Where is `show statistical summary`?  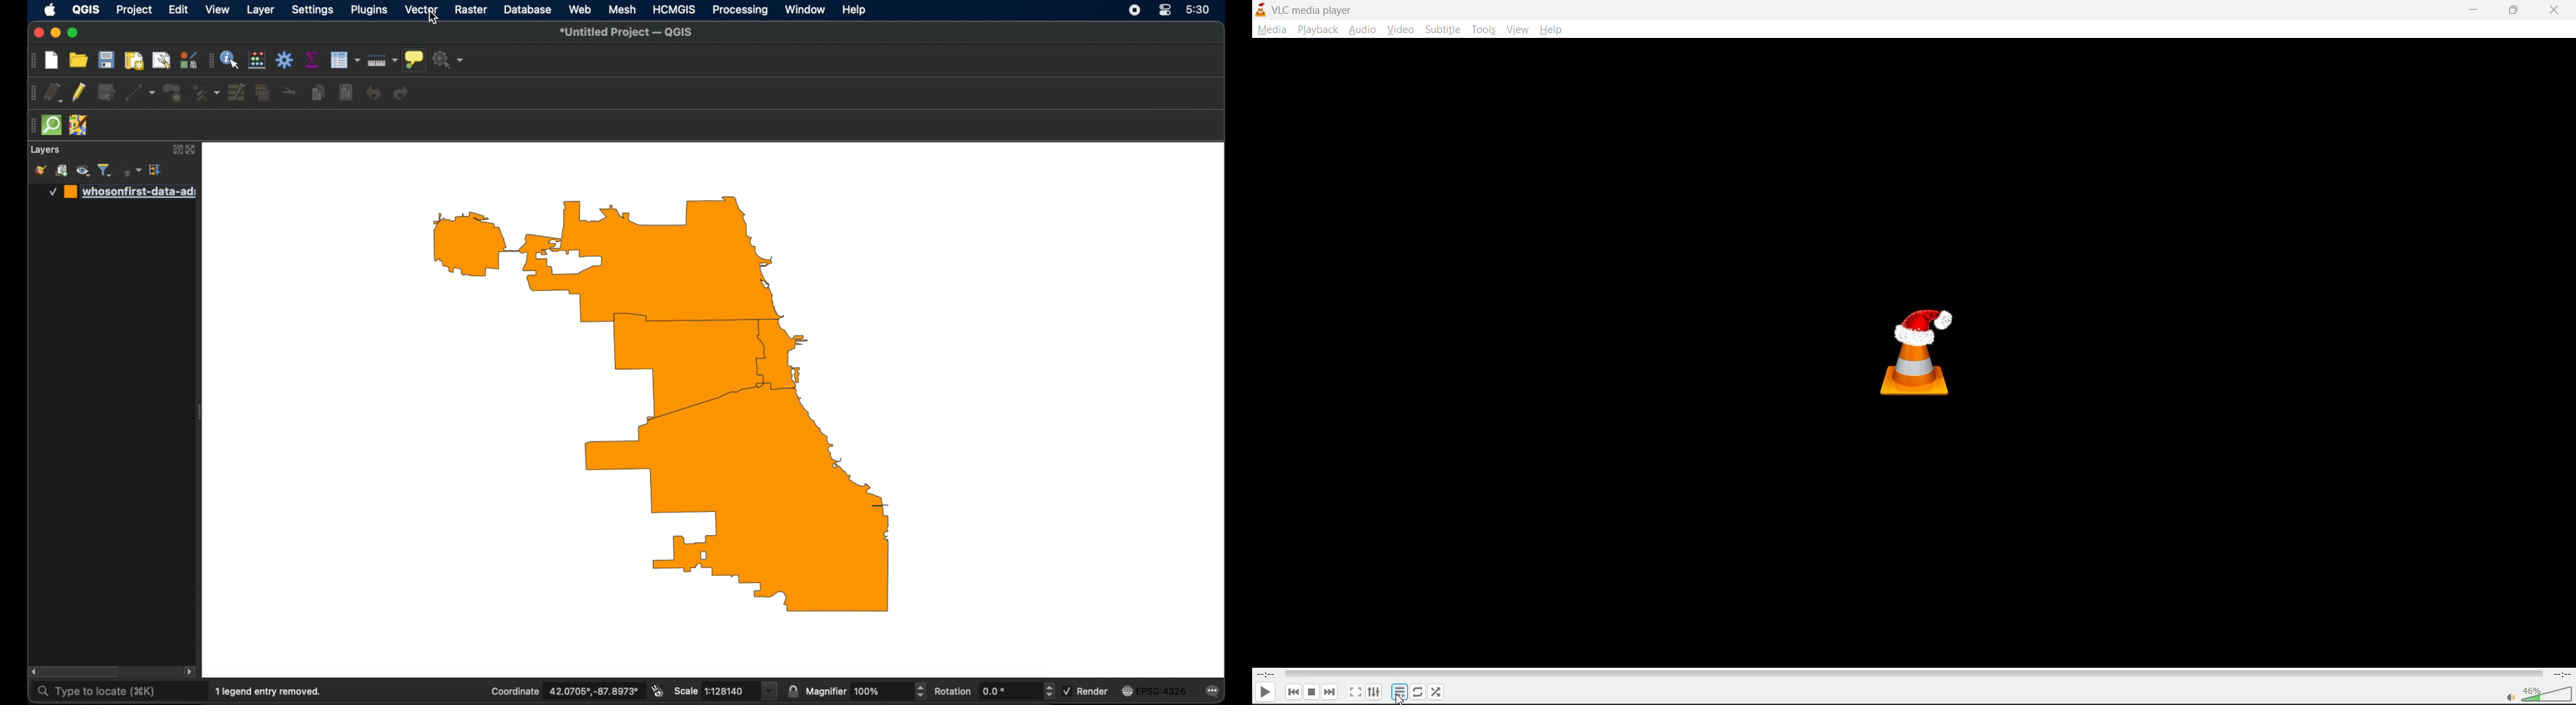 show statistical summary is located at coordinates (311, 59).